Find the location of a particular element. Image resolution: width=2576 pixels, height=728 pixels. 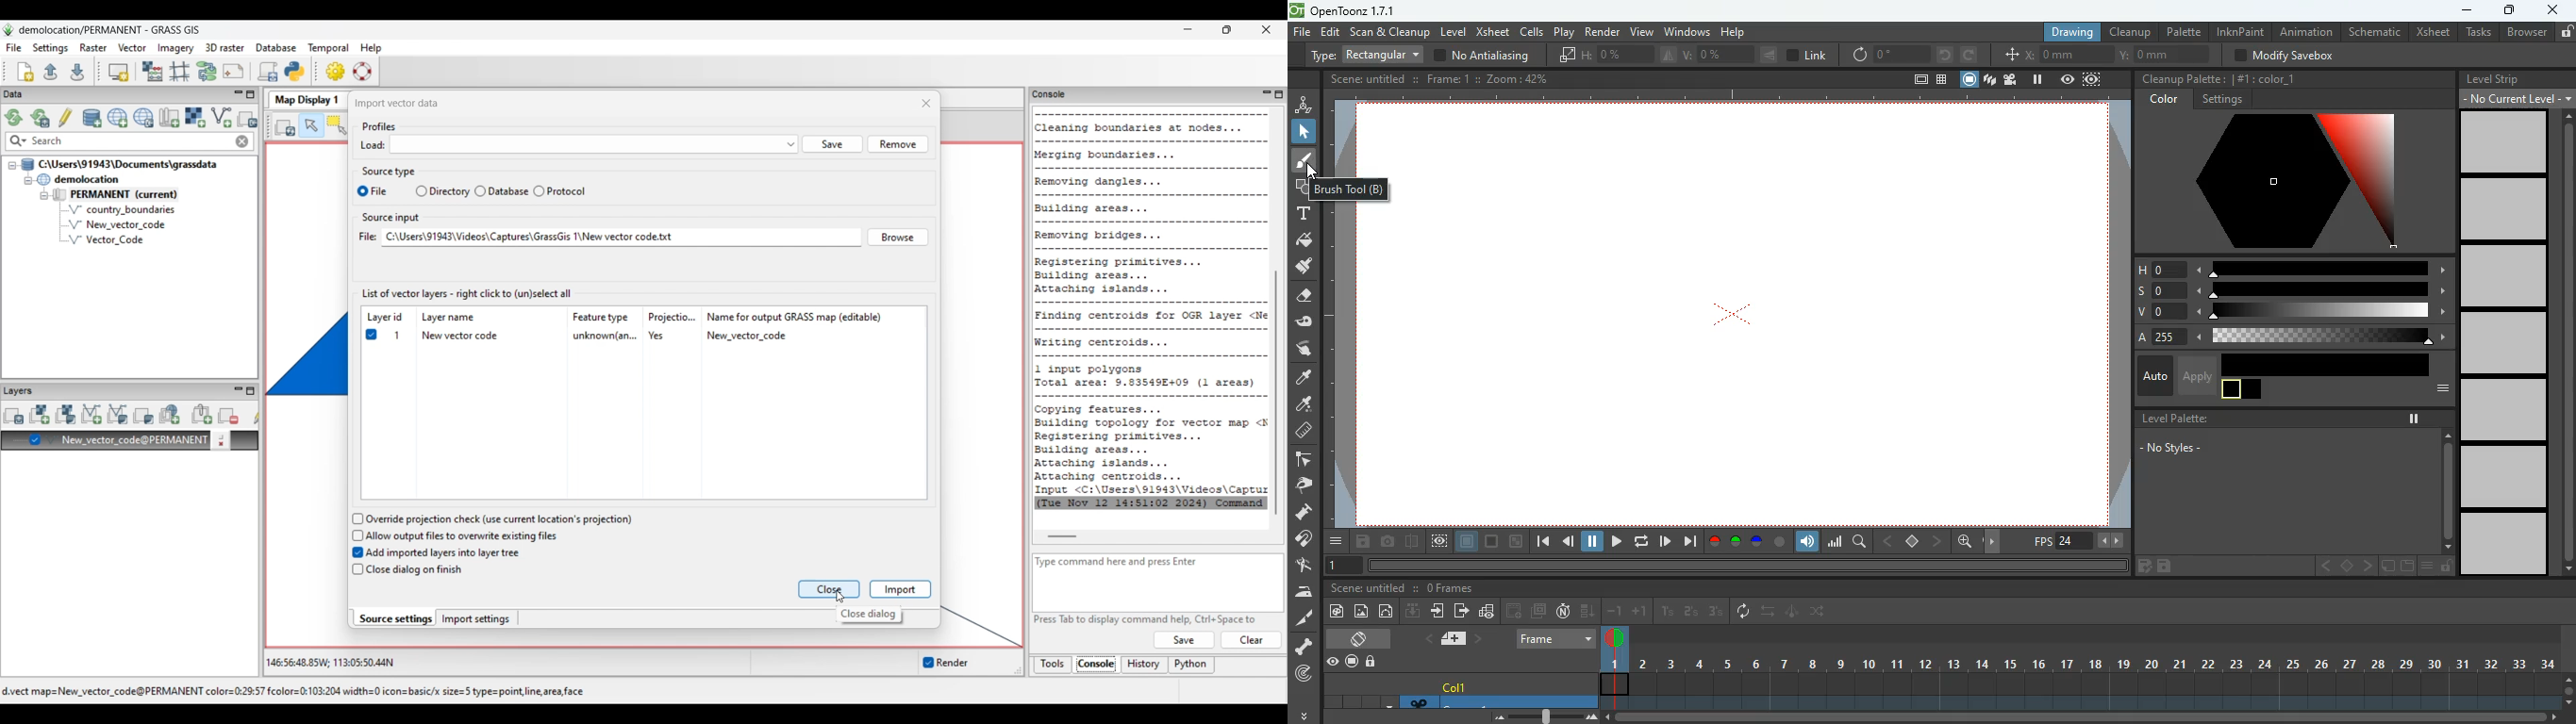

camera is located at coordinates (1389, 542).